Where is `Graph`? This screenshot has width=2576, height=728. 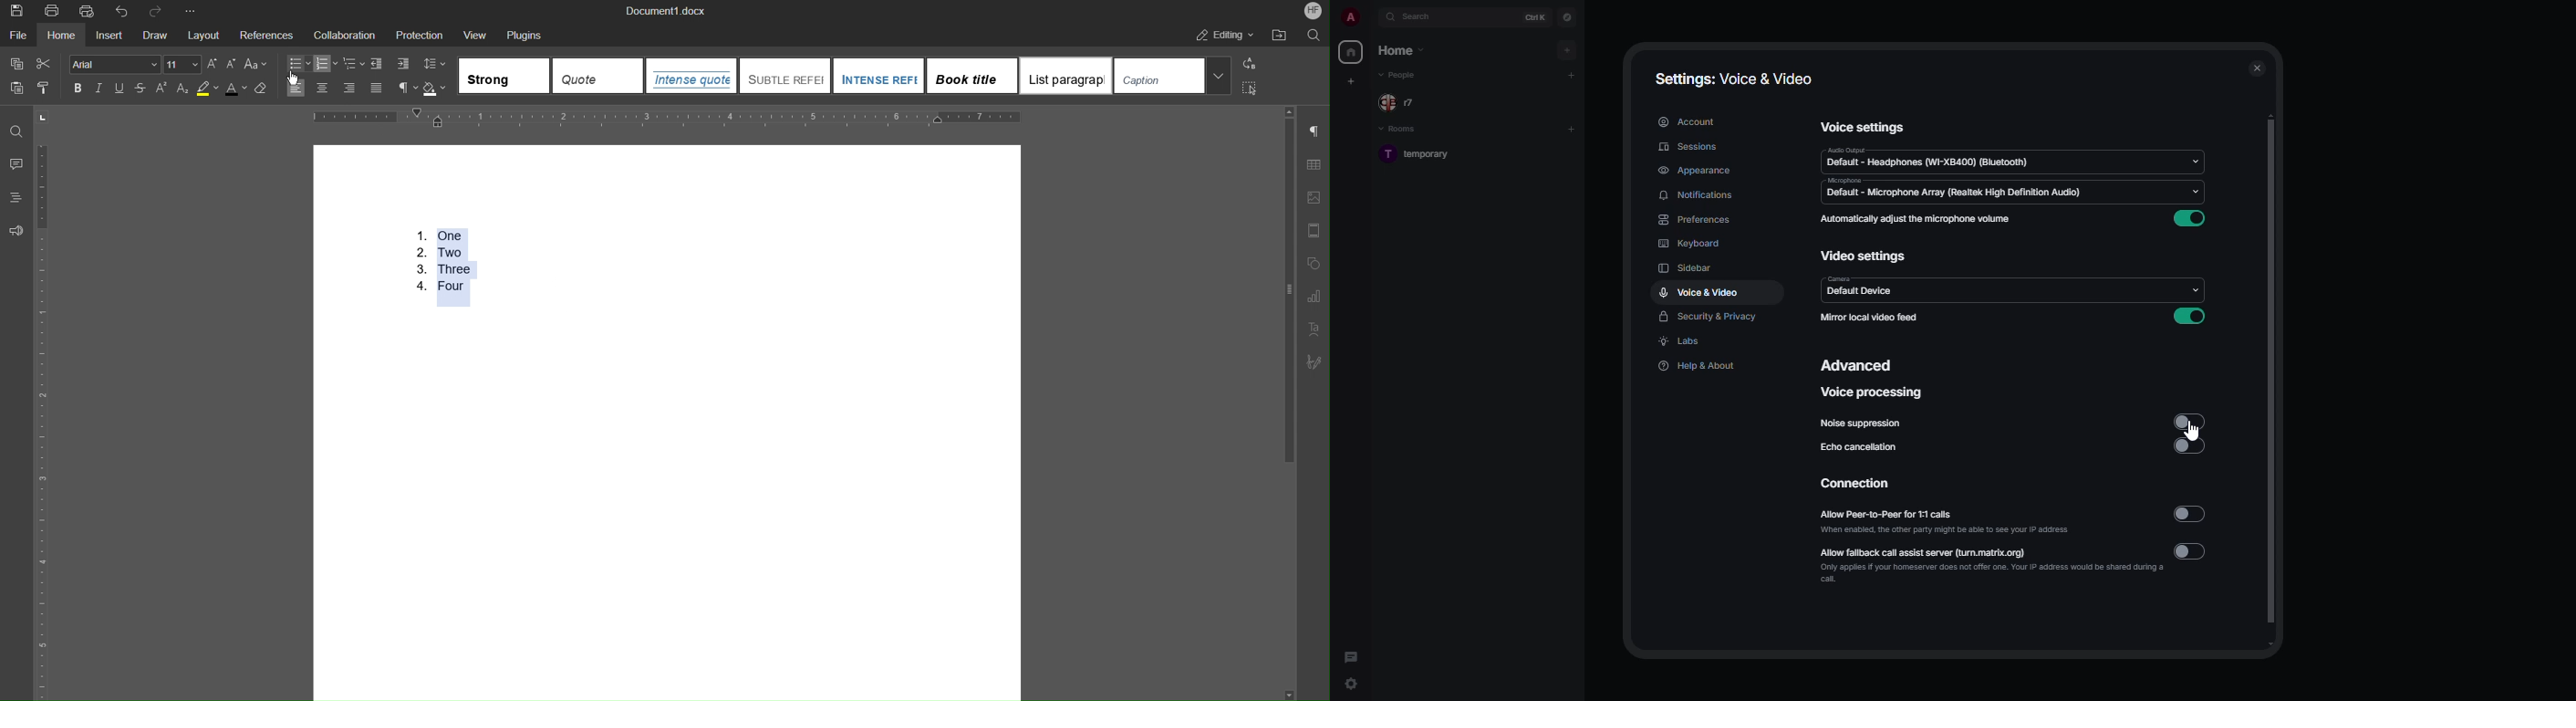 Graph is located at coordinates (1313, 297).